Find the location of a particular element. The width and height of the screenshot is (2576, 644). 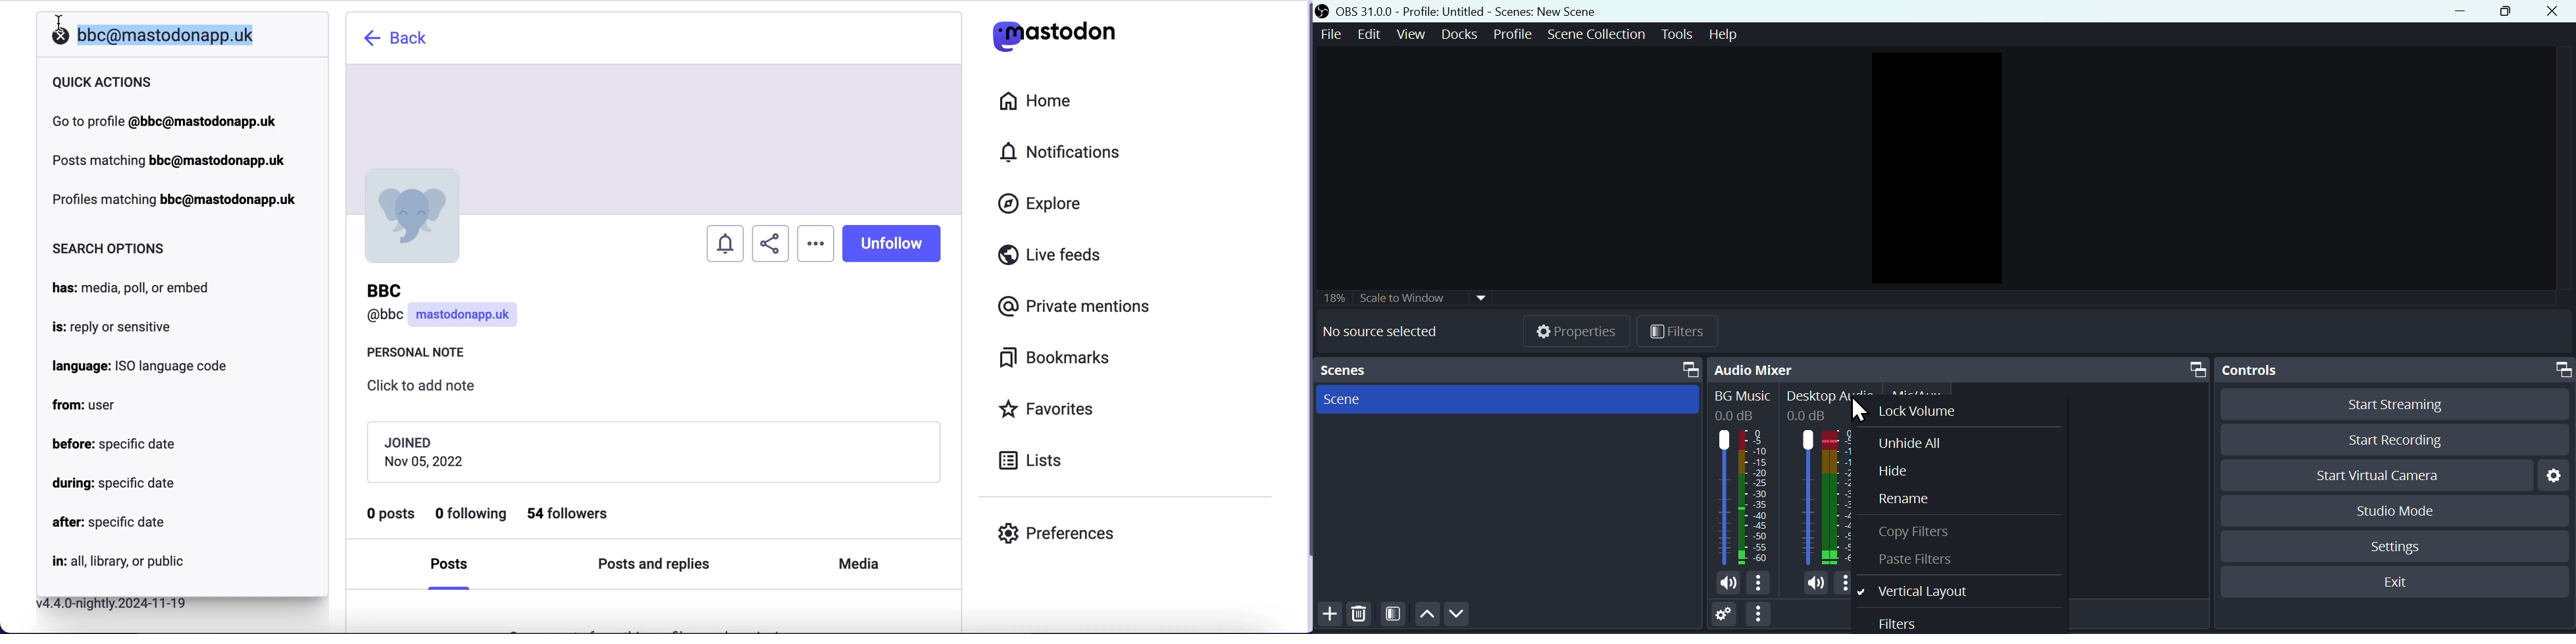

turn notifications on is located at coordinates (726, 240).